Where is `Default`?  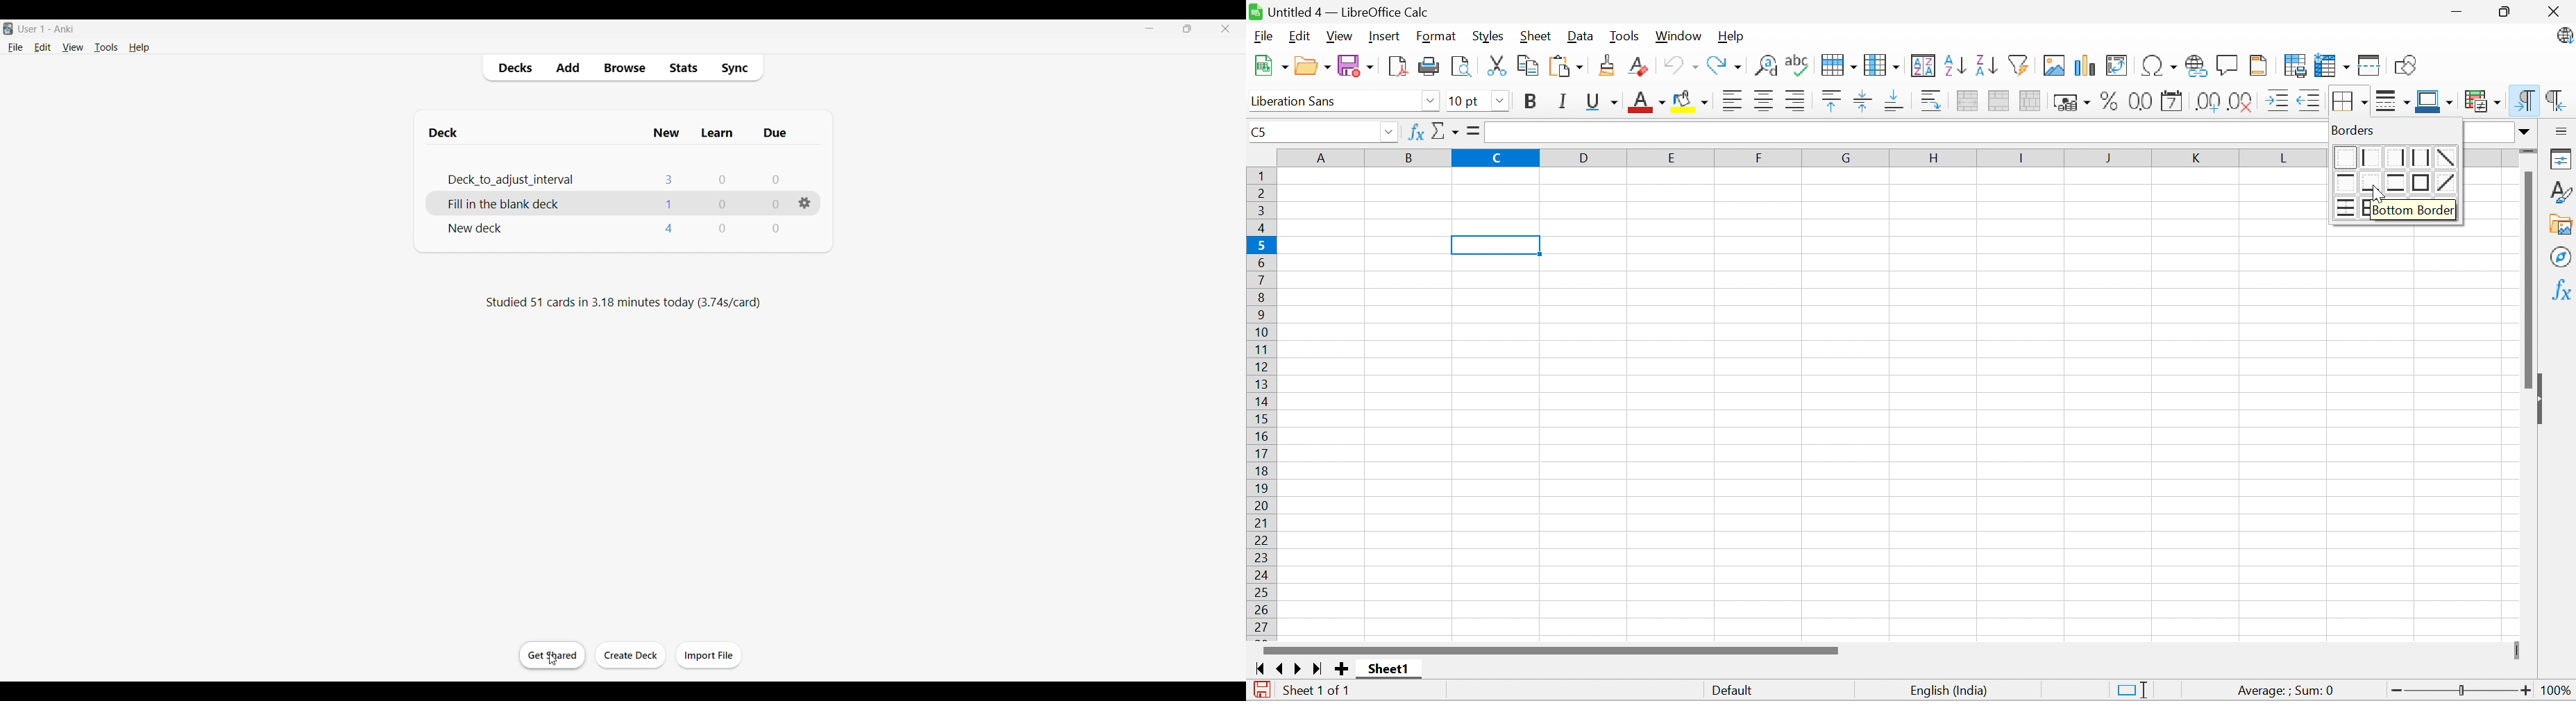 Default is located at coordinates (1735, 692).